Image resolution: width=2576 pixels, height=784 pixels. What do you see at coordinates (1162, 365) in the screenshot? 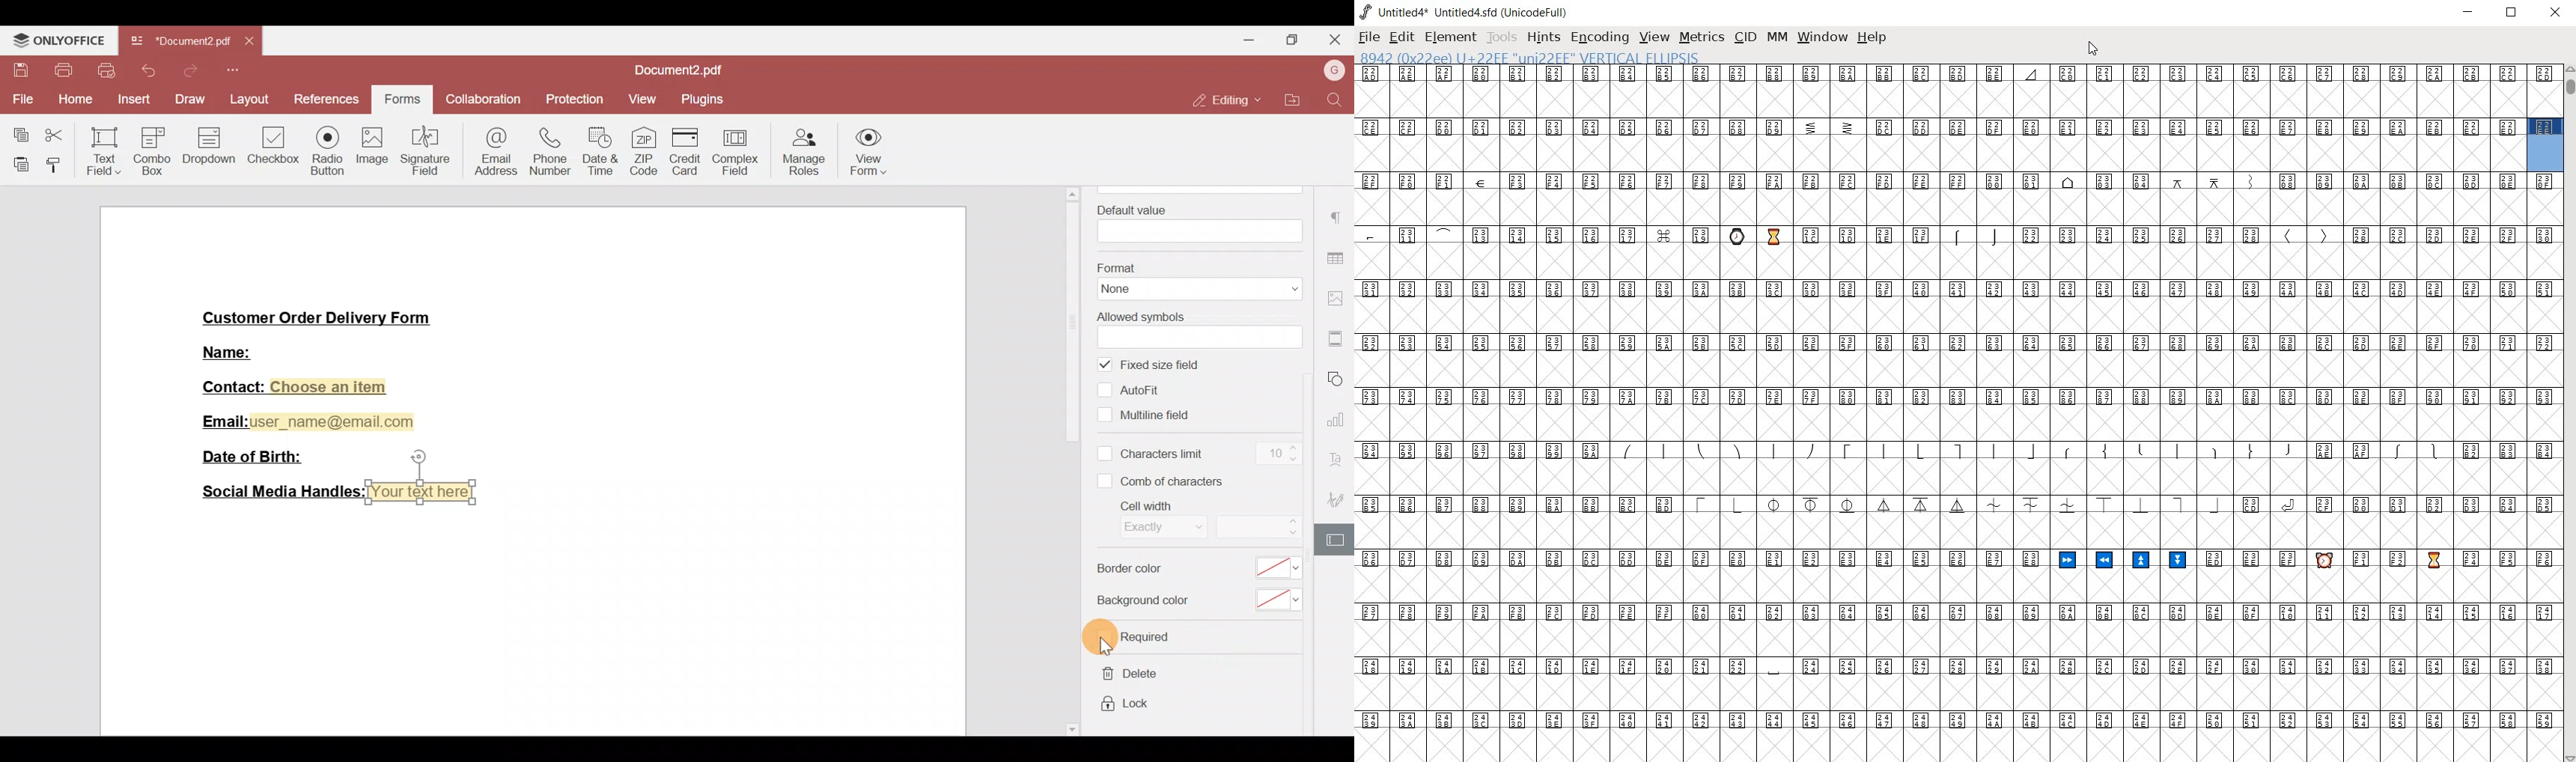
I see `Fixed size field` at bounding box center [1162, 365].